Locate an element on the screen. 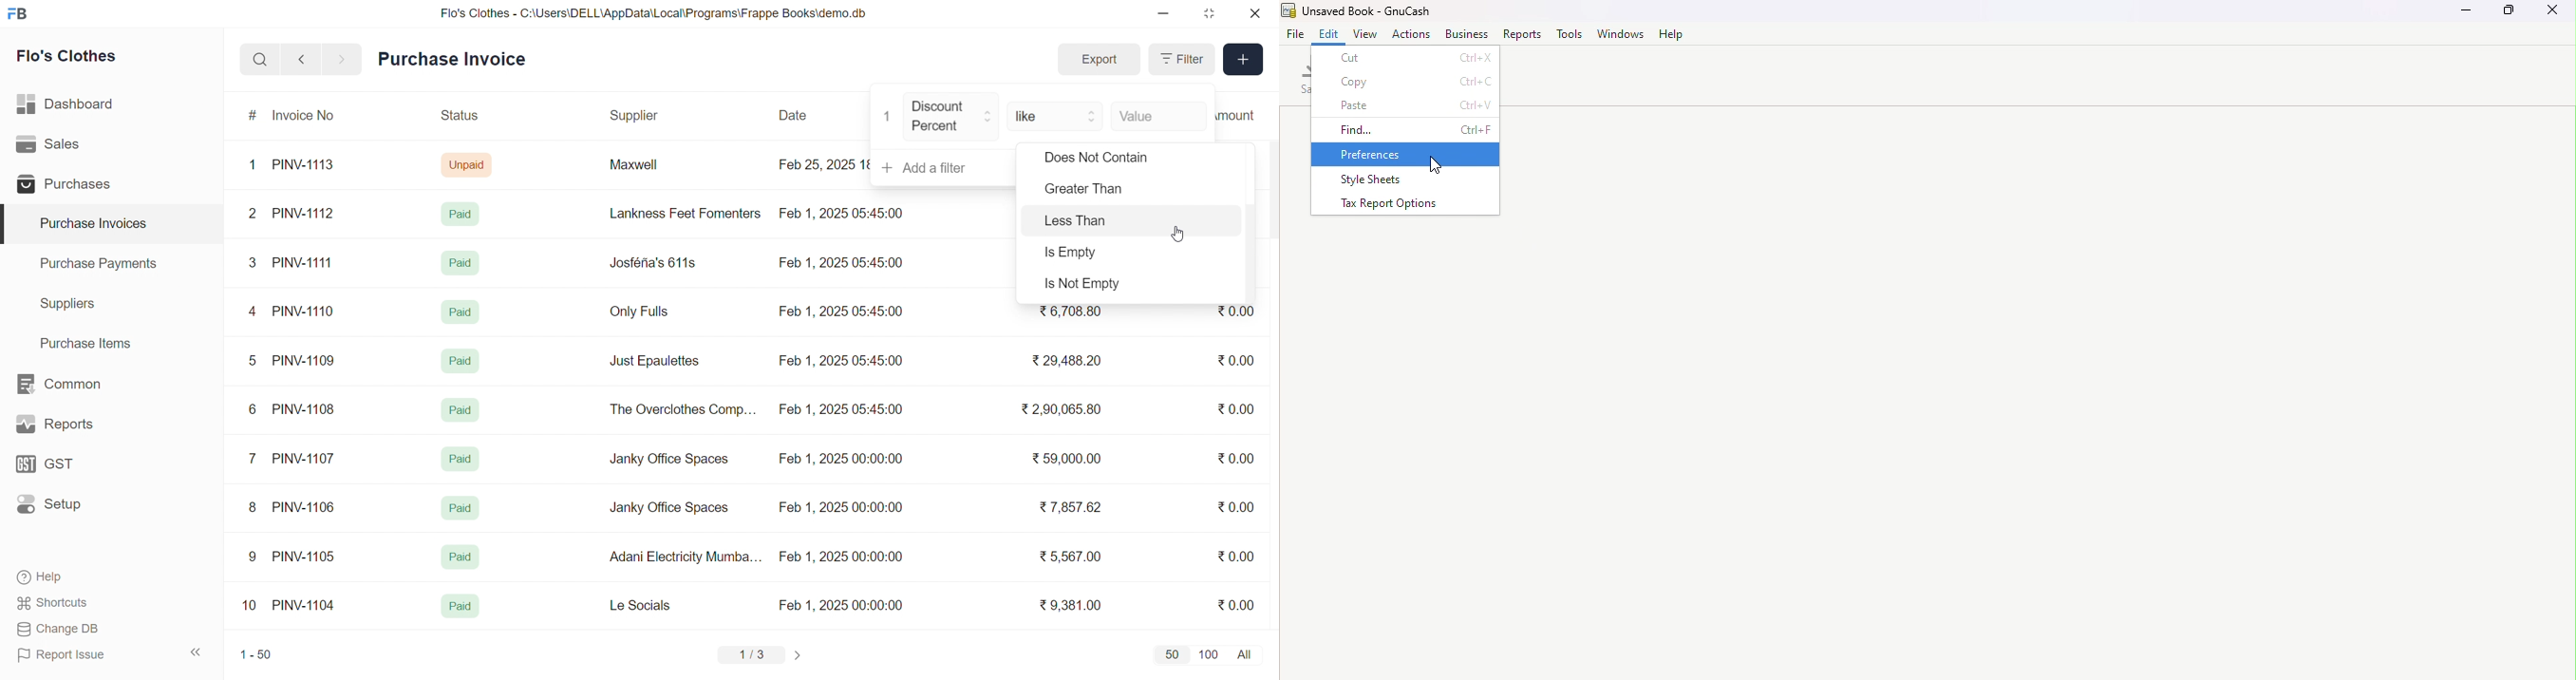 The width and height of the screenshot is (2576, 700). Paid is located at coordinates (461, 410).